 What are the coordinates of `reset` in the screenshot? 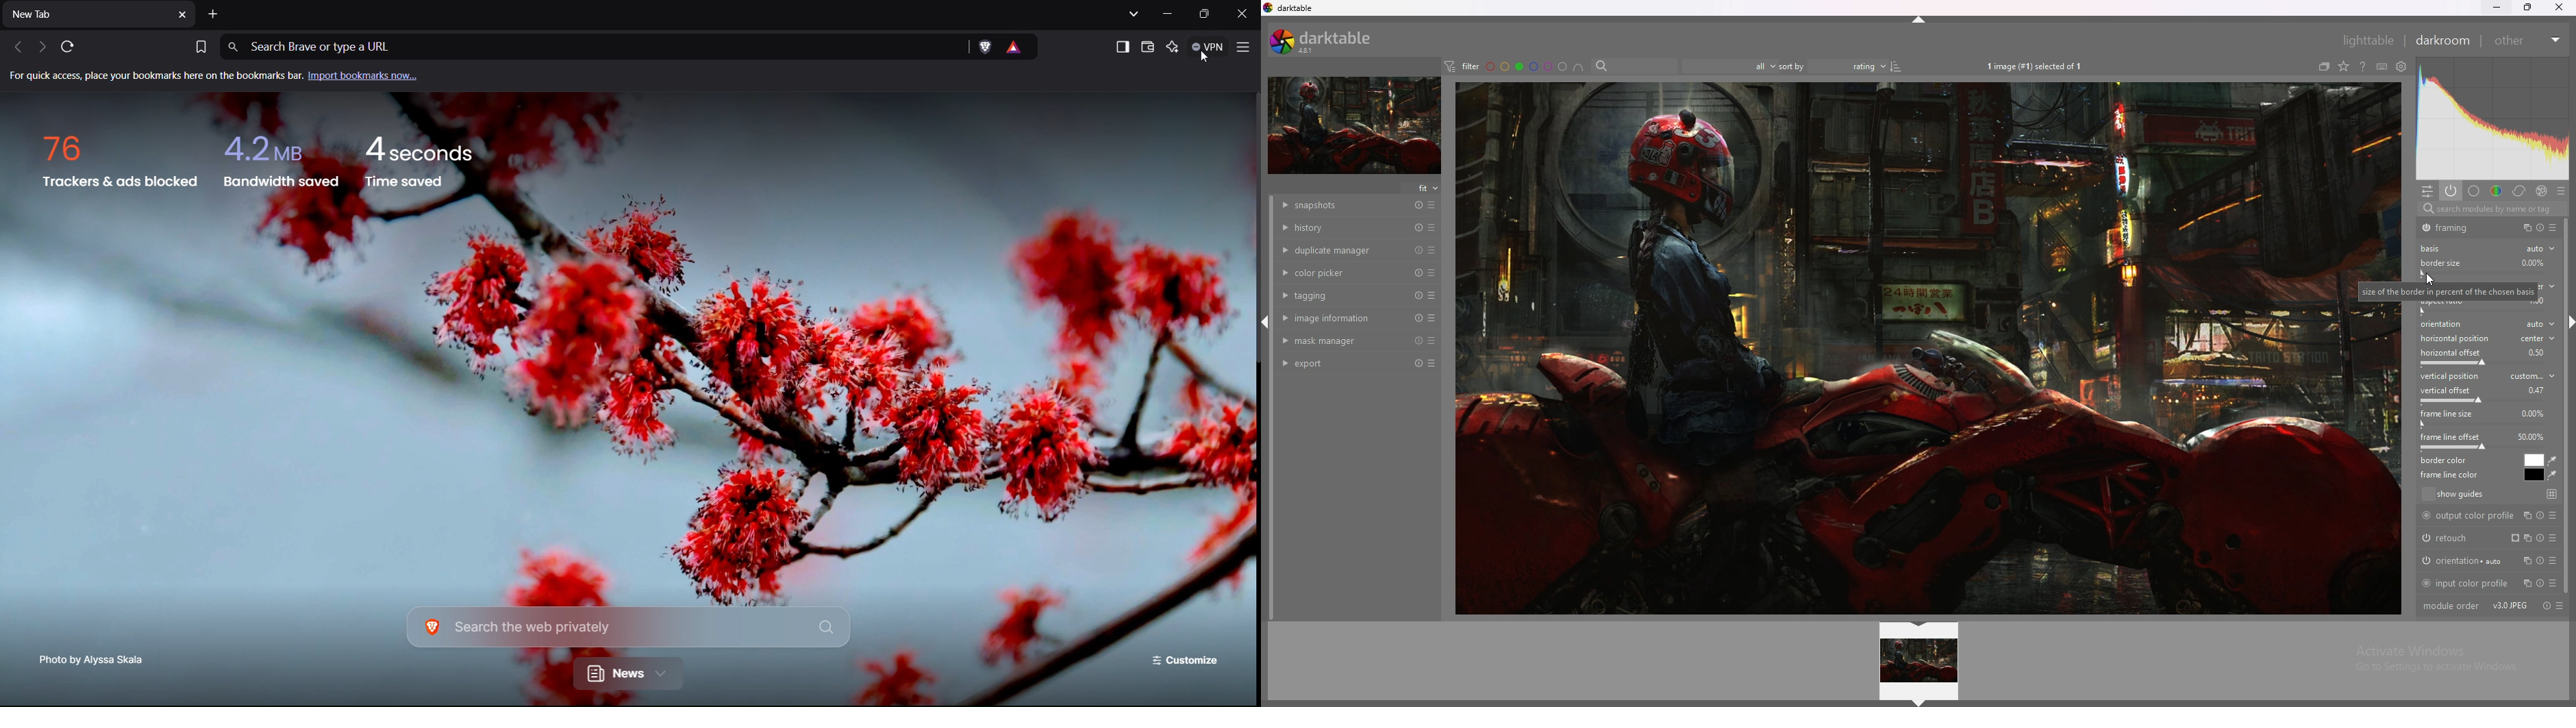 It's located at (1417, 227).